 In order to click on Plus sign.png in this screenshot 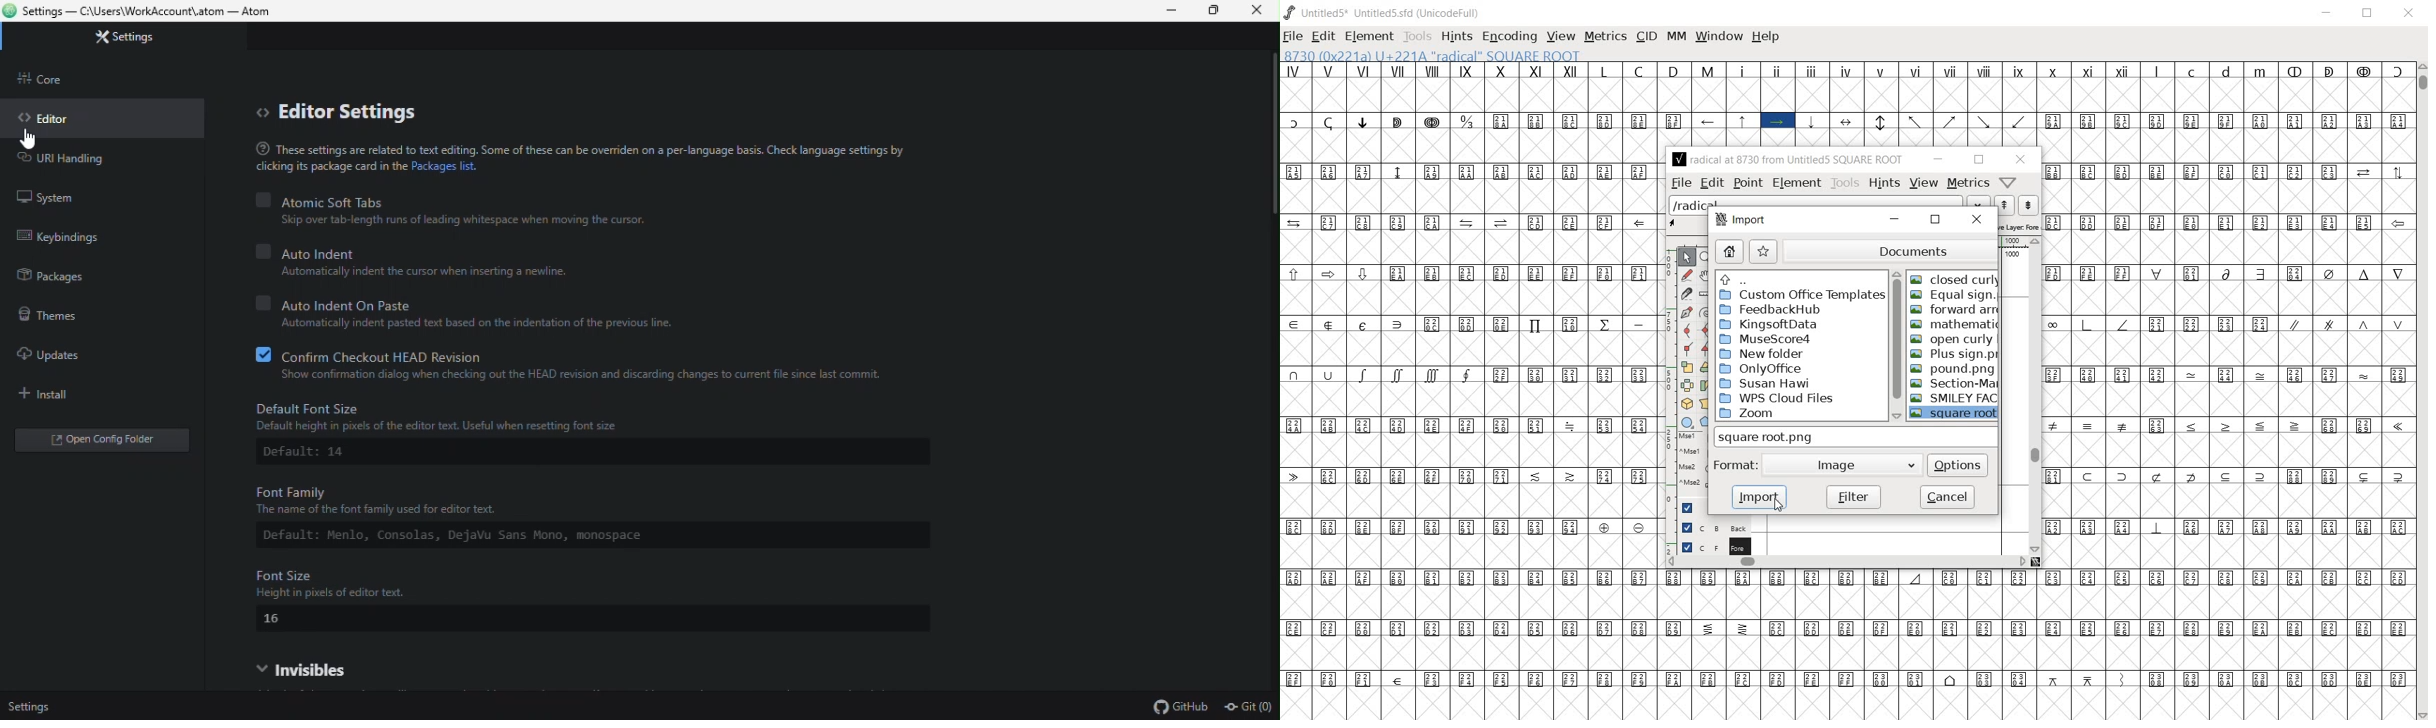, I will do `click(1954, 355)`.